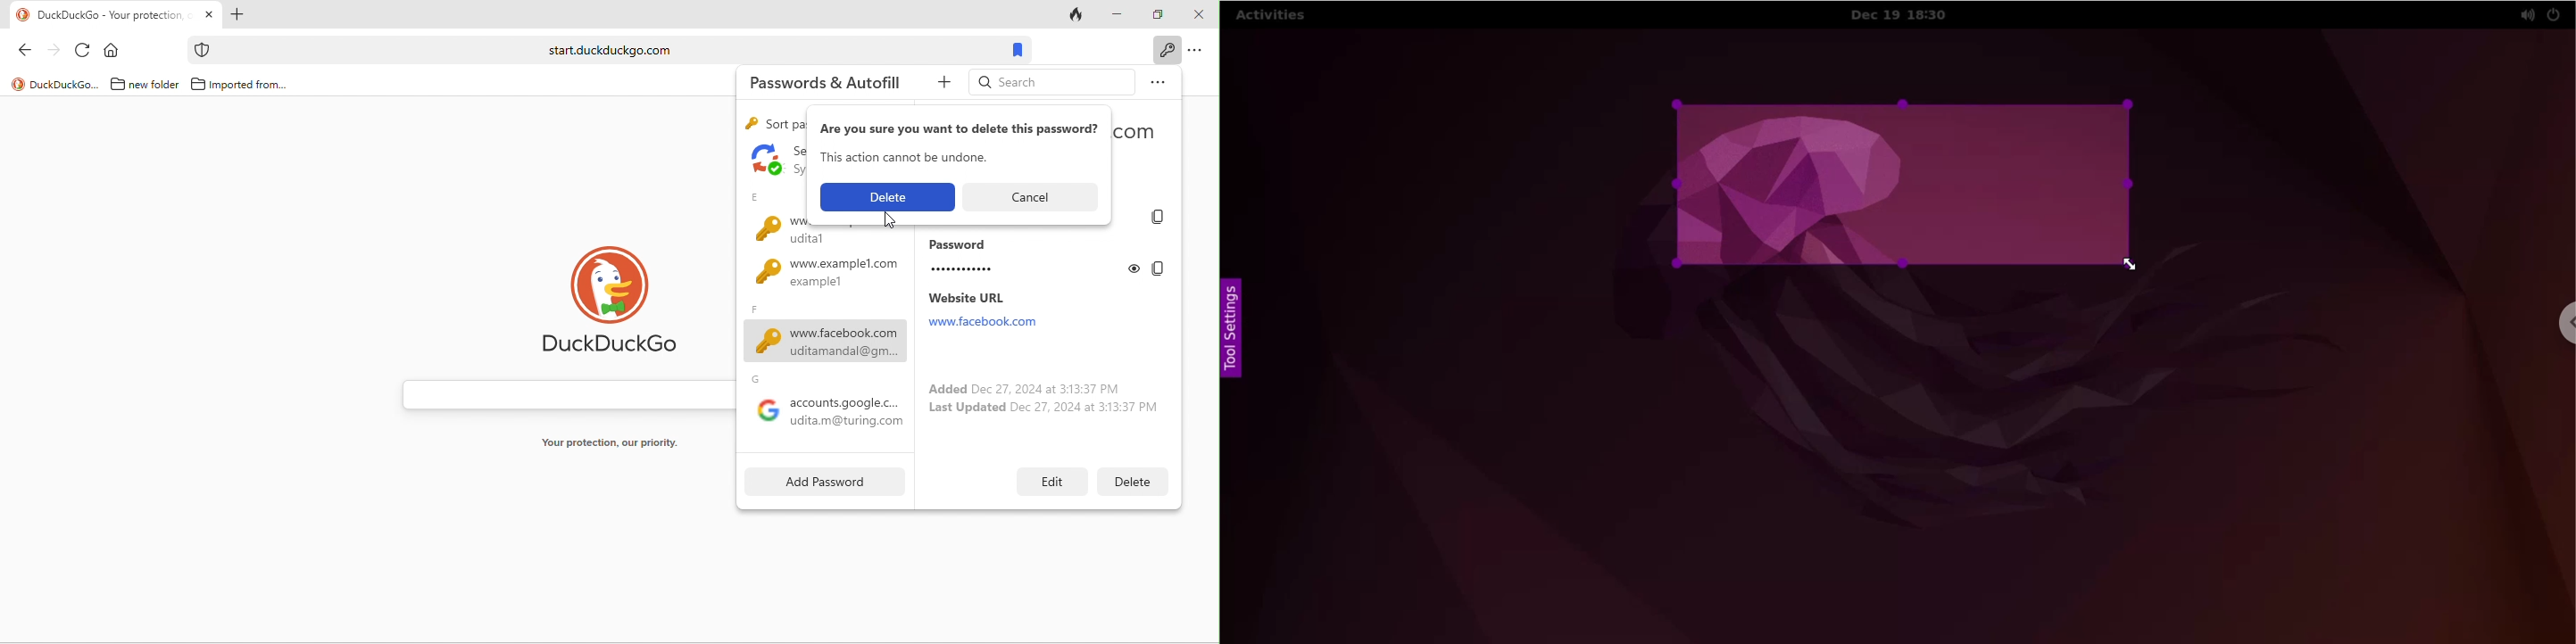  Describe the element at coordinates (1157, 80) in the screenshot. I see `option` at that location.